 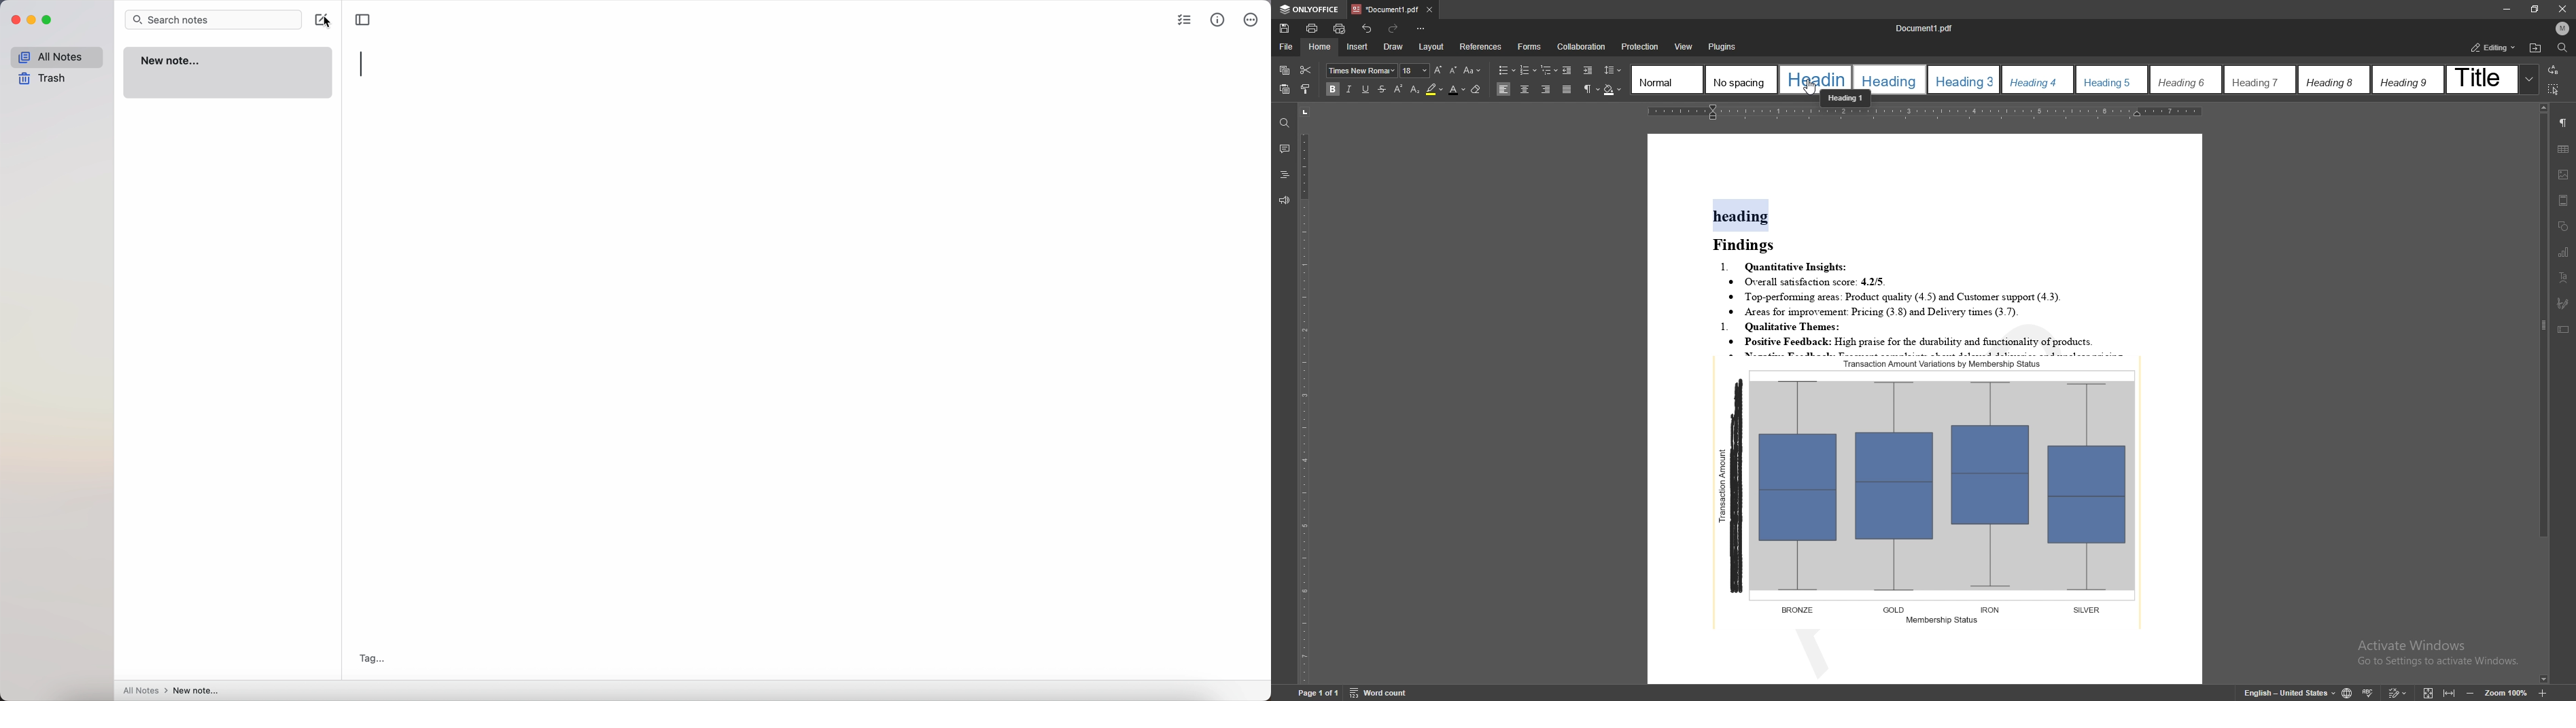 What do you see at coordinates (1480, 46) in the screenshot?
I see `references` at bounding box center [1480, 46].